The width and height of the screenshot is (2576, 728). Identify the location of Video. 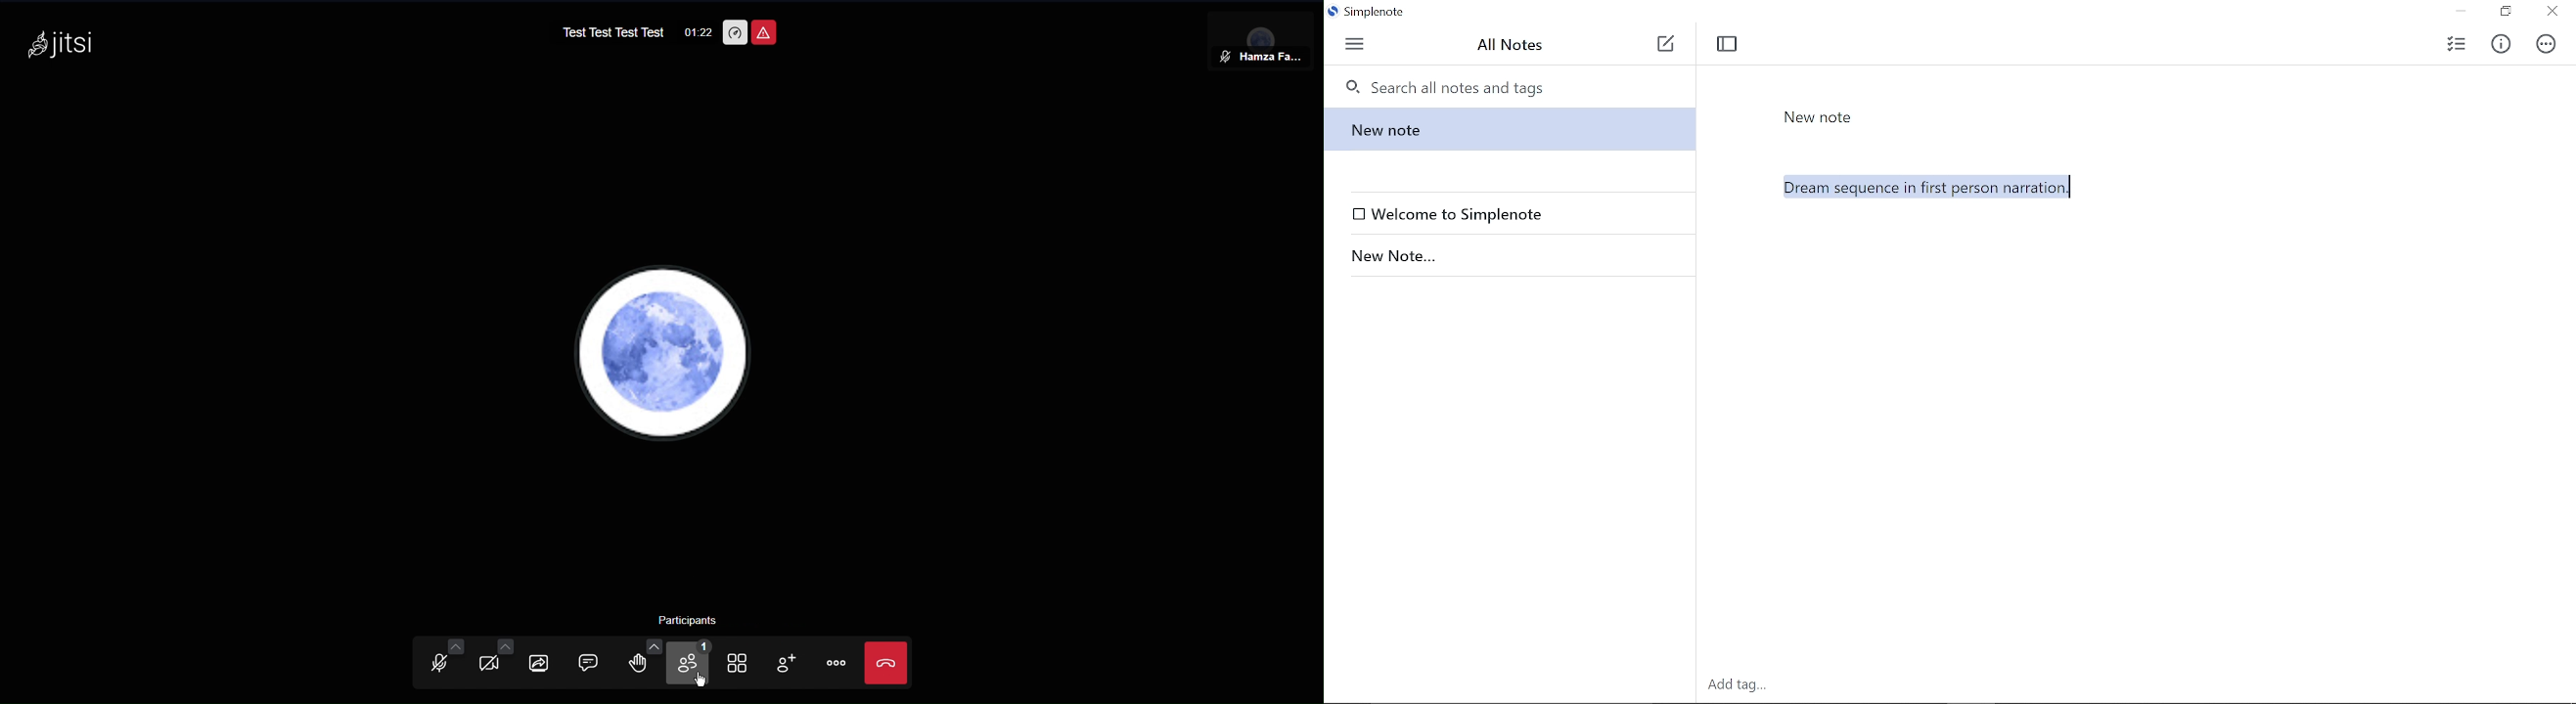
(488, 662).